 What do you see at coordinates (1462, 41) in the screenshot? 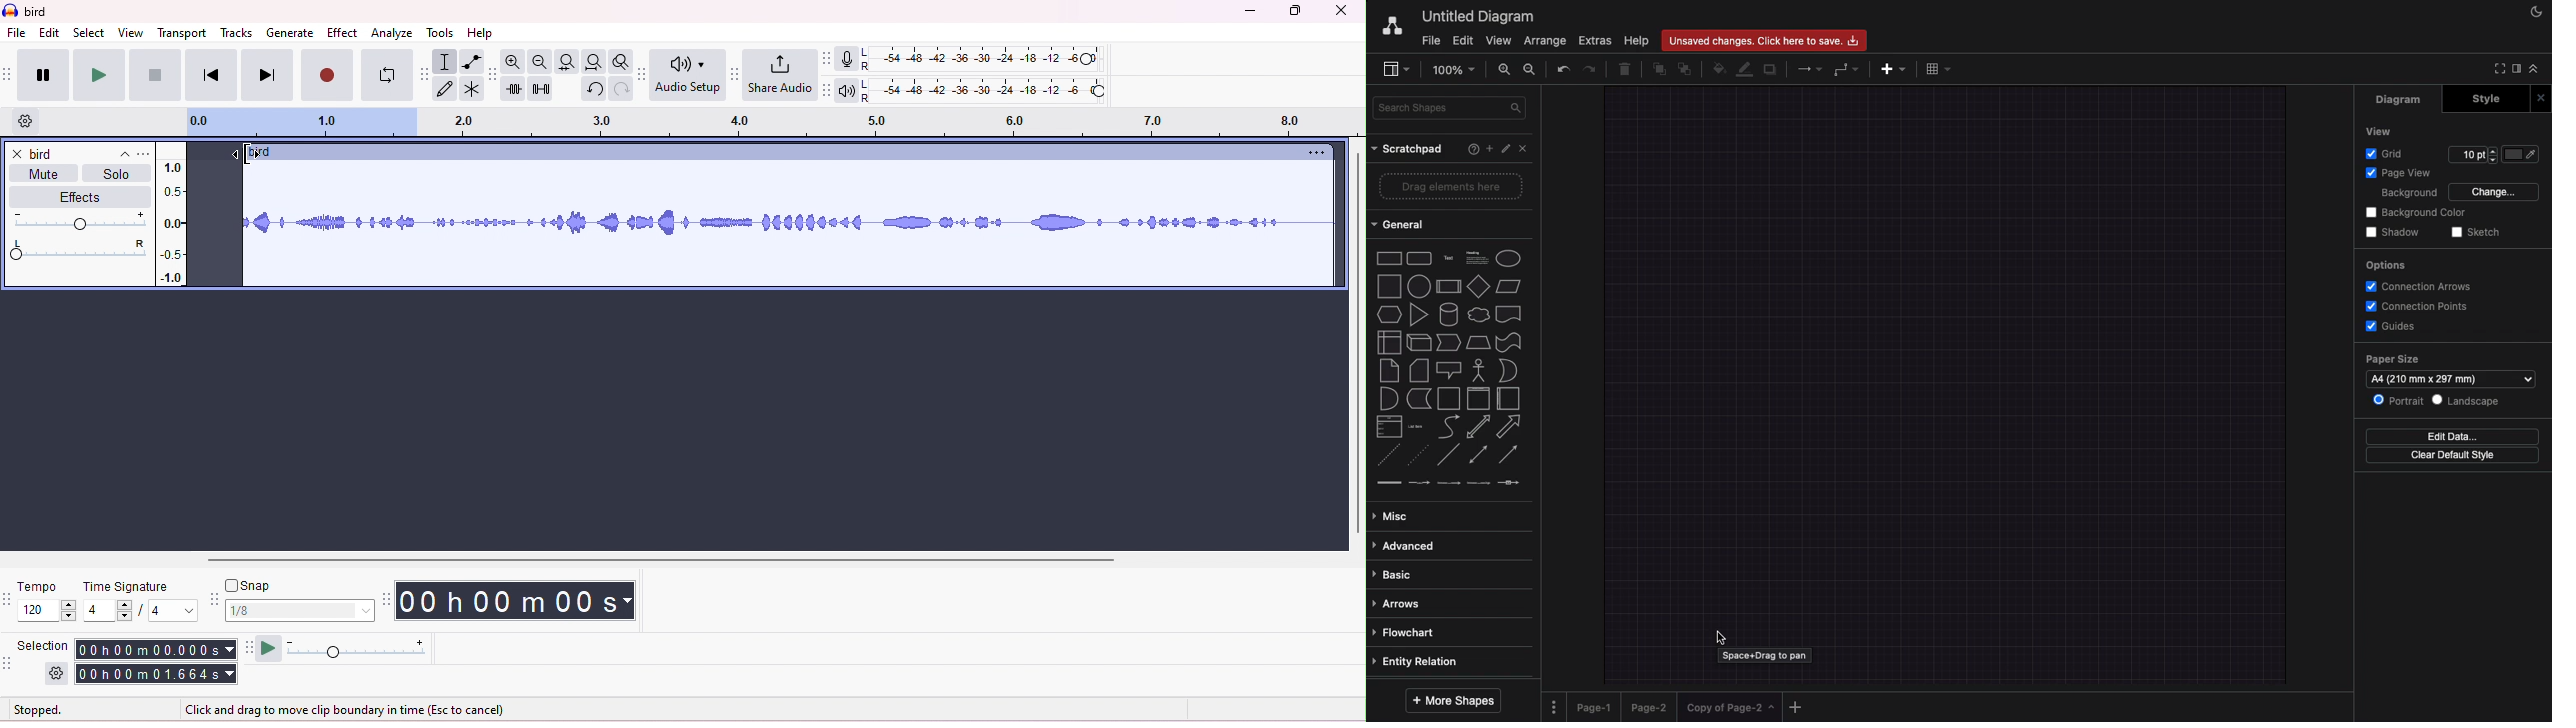
I see `Edit` at bounding box center [1462, 41].